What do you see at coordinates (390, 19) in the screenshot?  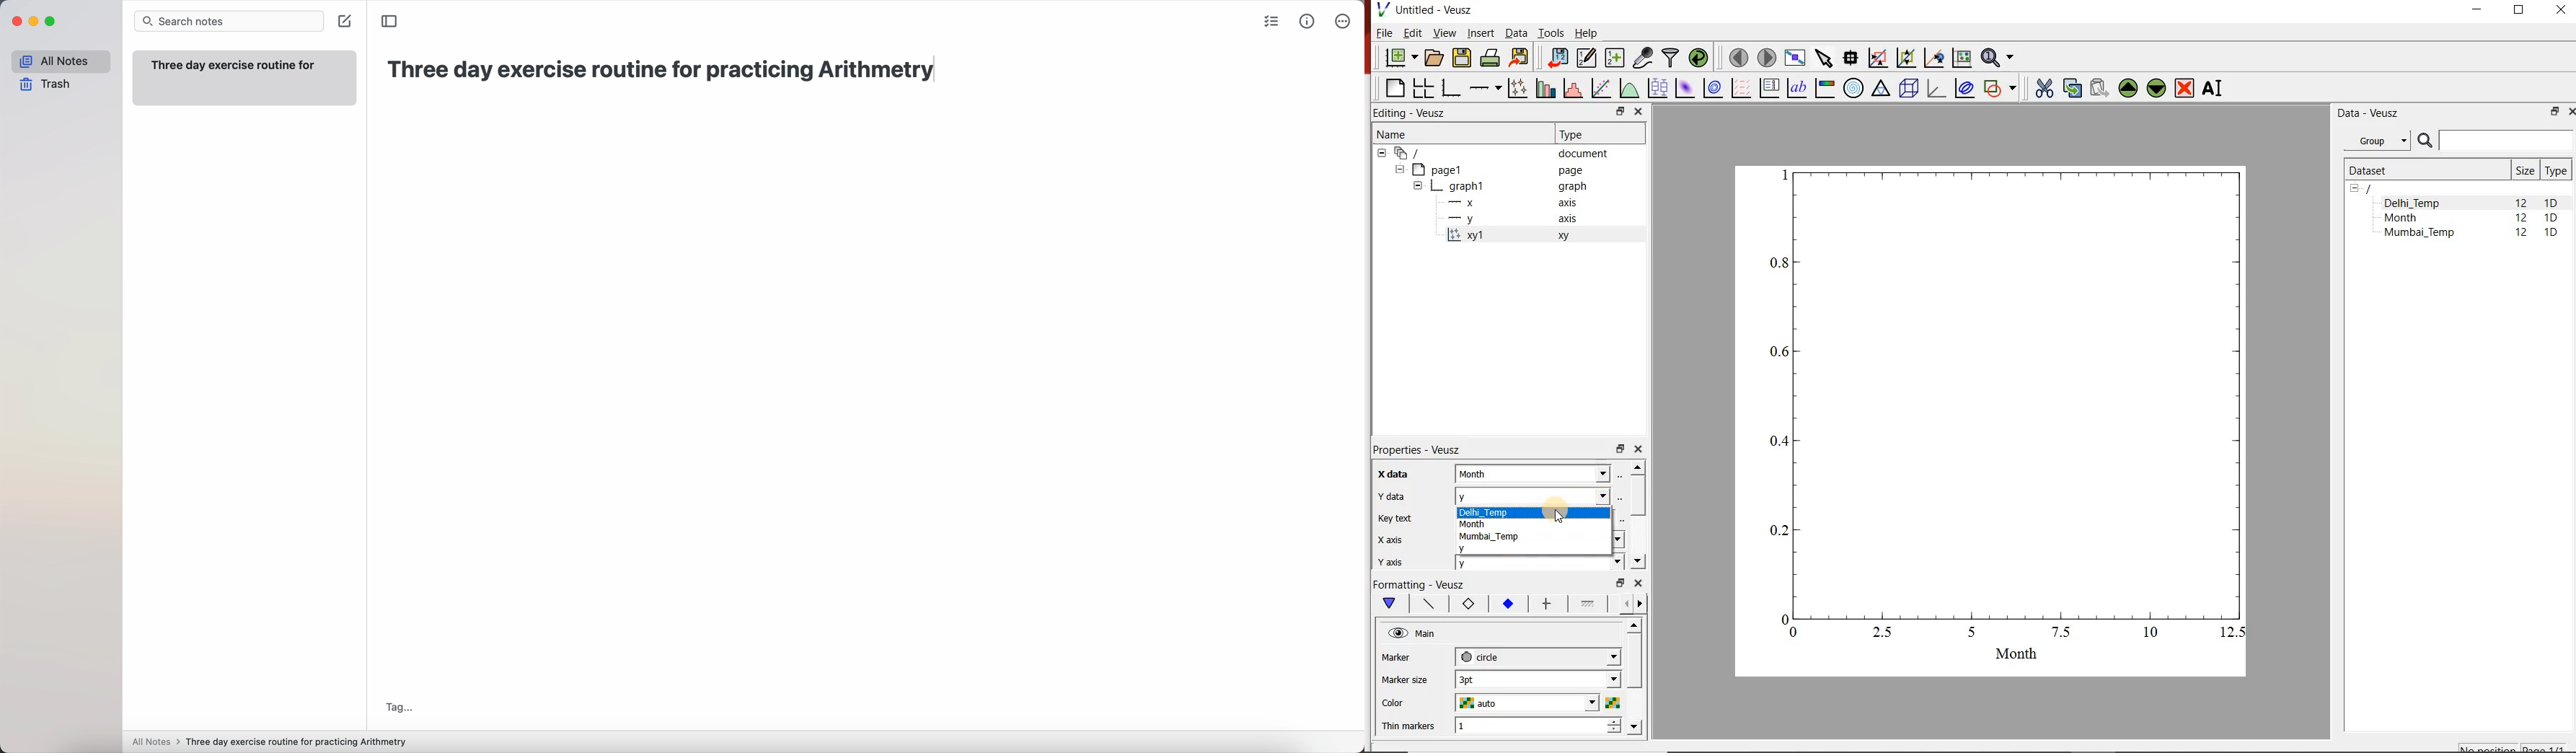 I see `toggle sidebar` at bounding box center [390, 19].